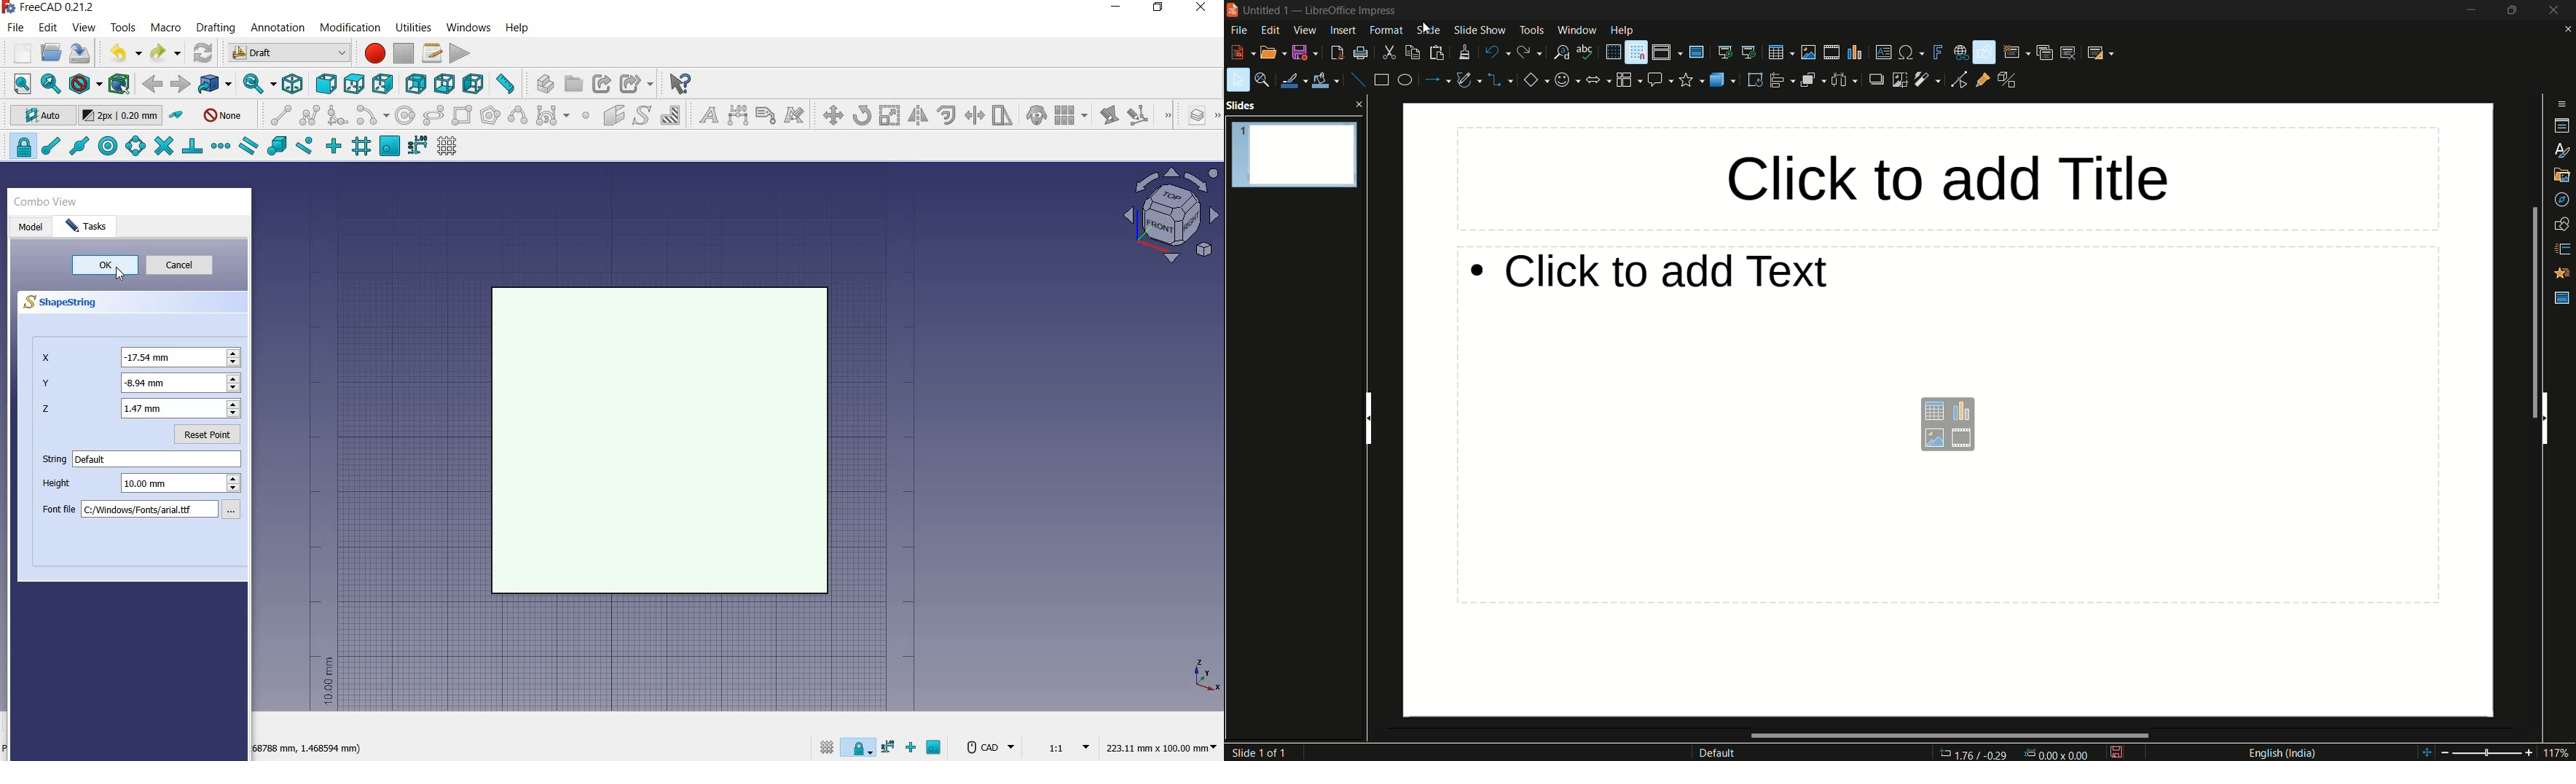  Describe the element at coordinates (1272, 8) in the screenshot. I see `file name` at that location.